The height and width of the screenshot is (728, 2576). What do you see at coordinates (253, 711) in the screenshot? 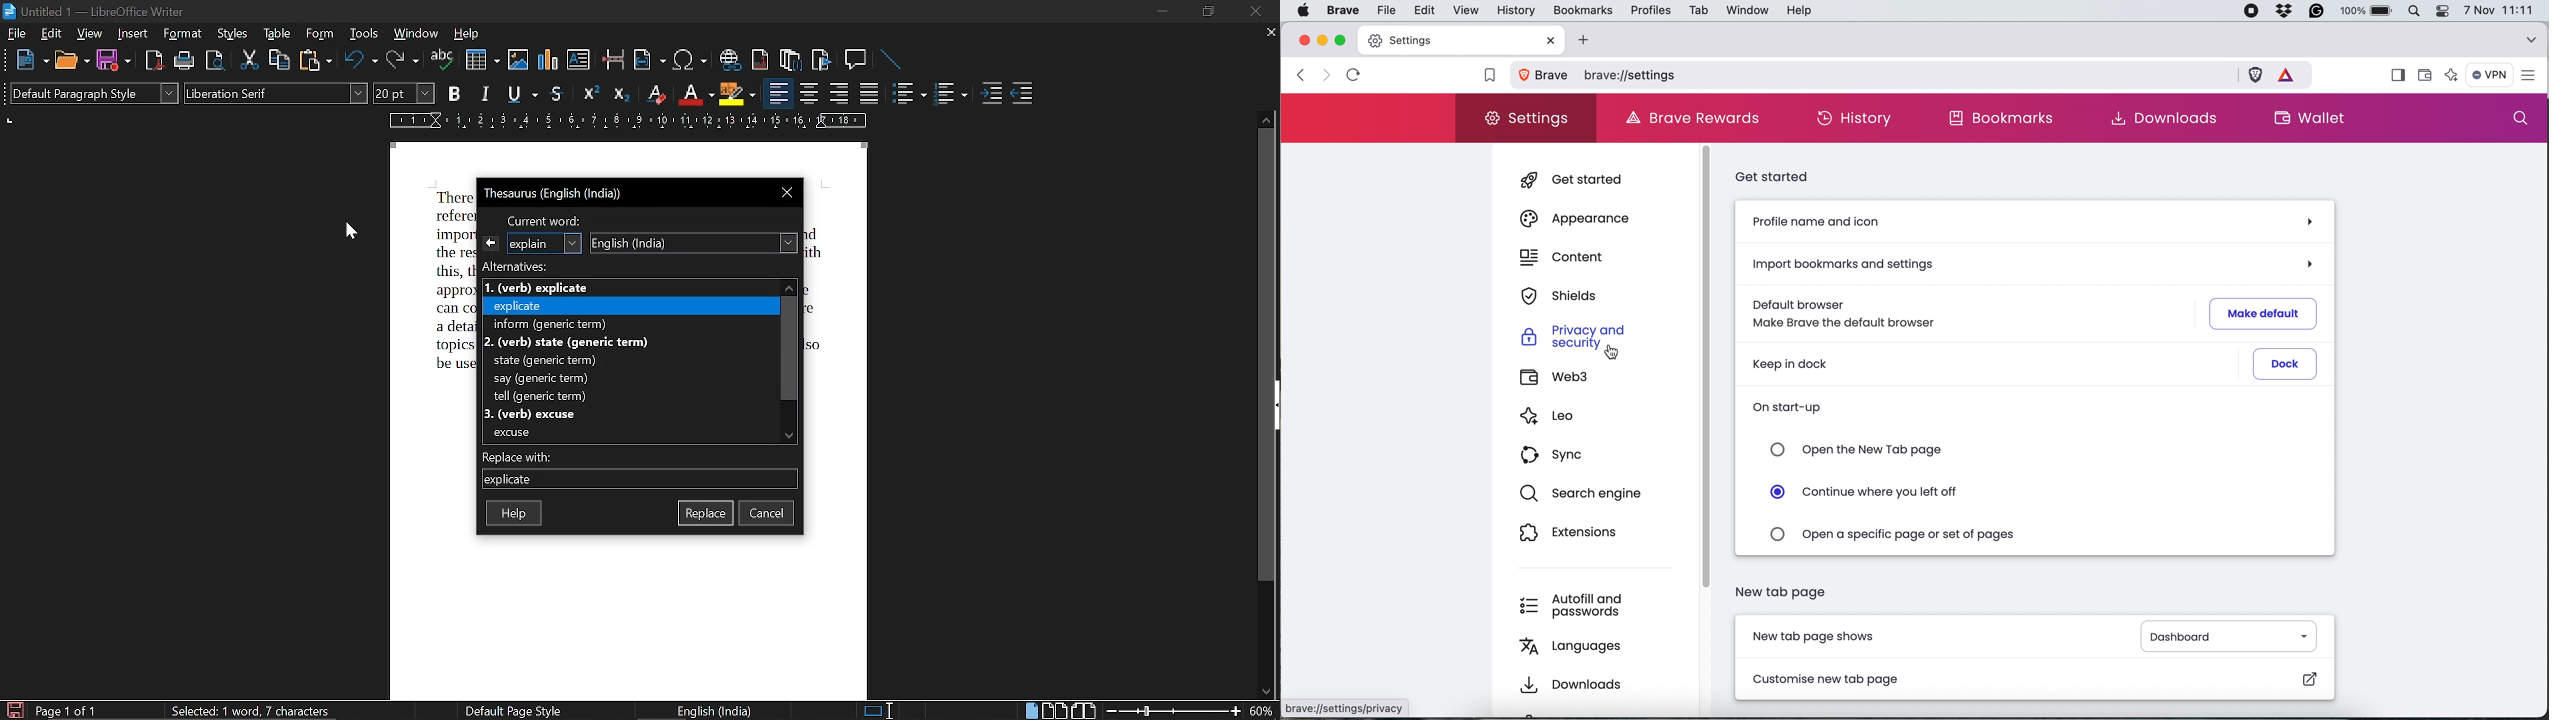
I see `selected: 1 word, 7 characters` at bounding box center [253, 711].